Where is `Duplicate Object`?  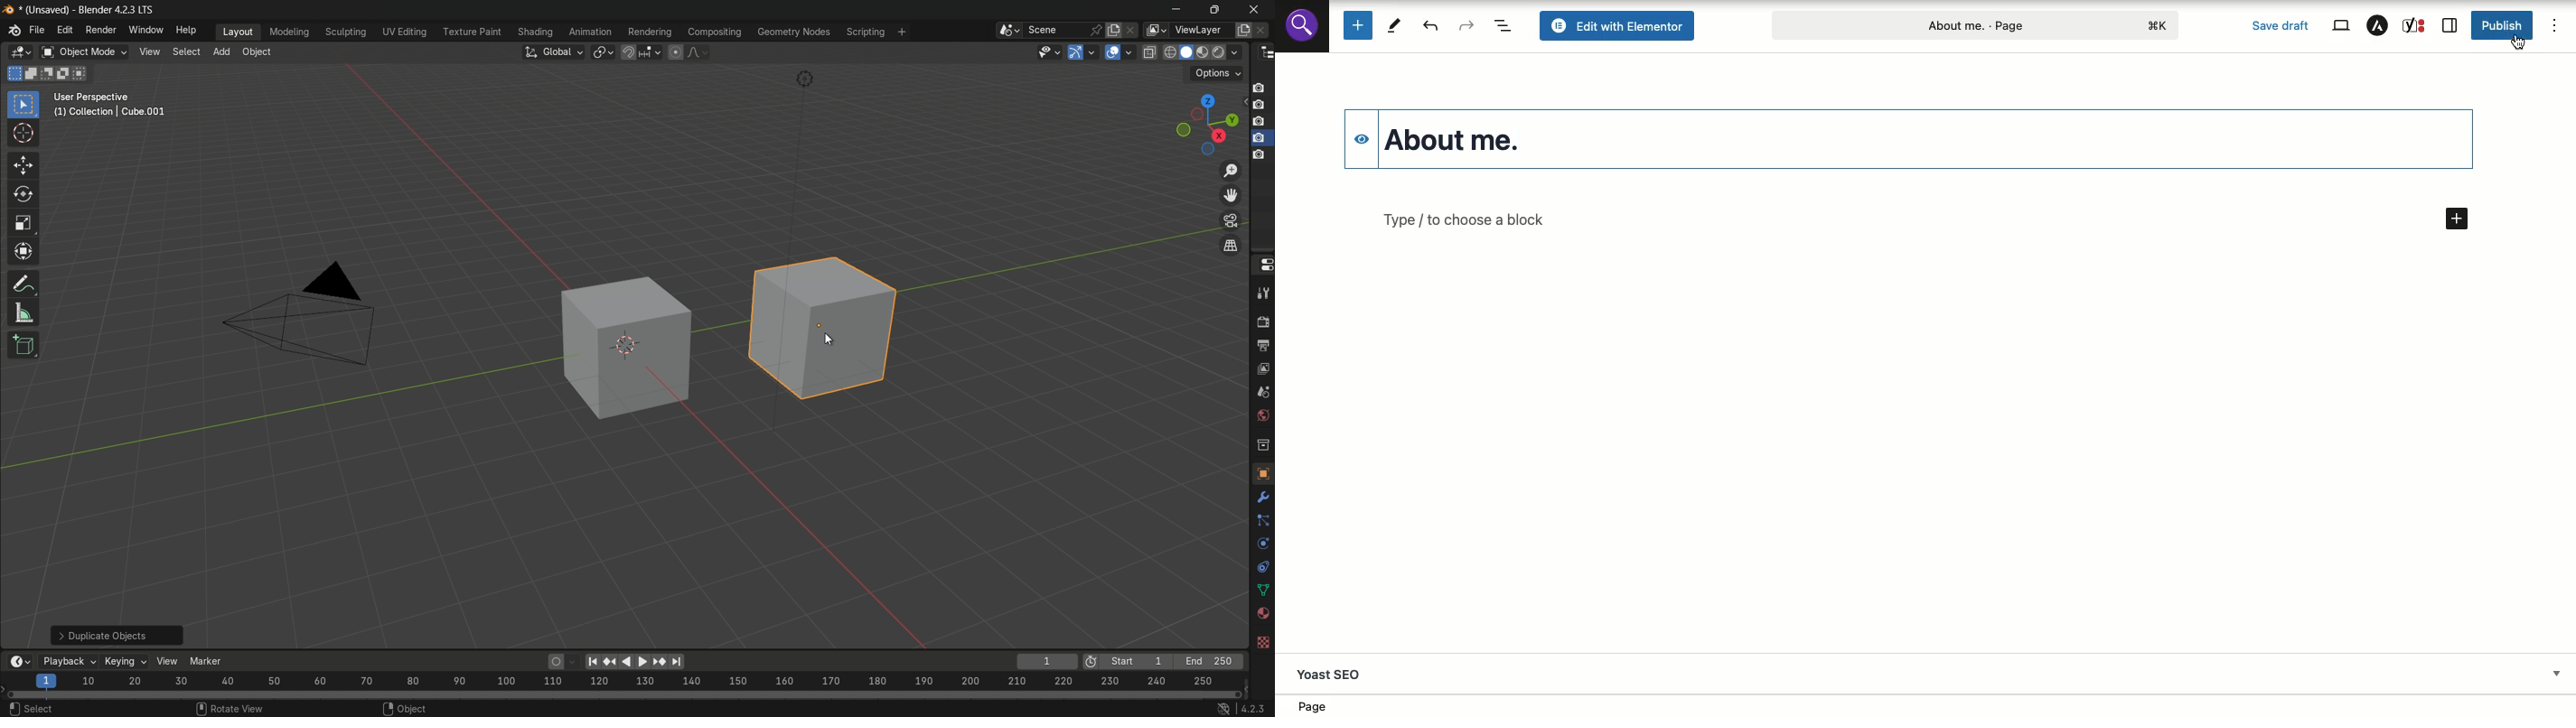 Duplicate Object is located at coordinates (116, 633).